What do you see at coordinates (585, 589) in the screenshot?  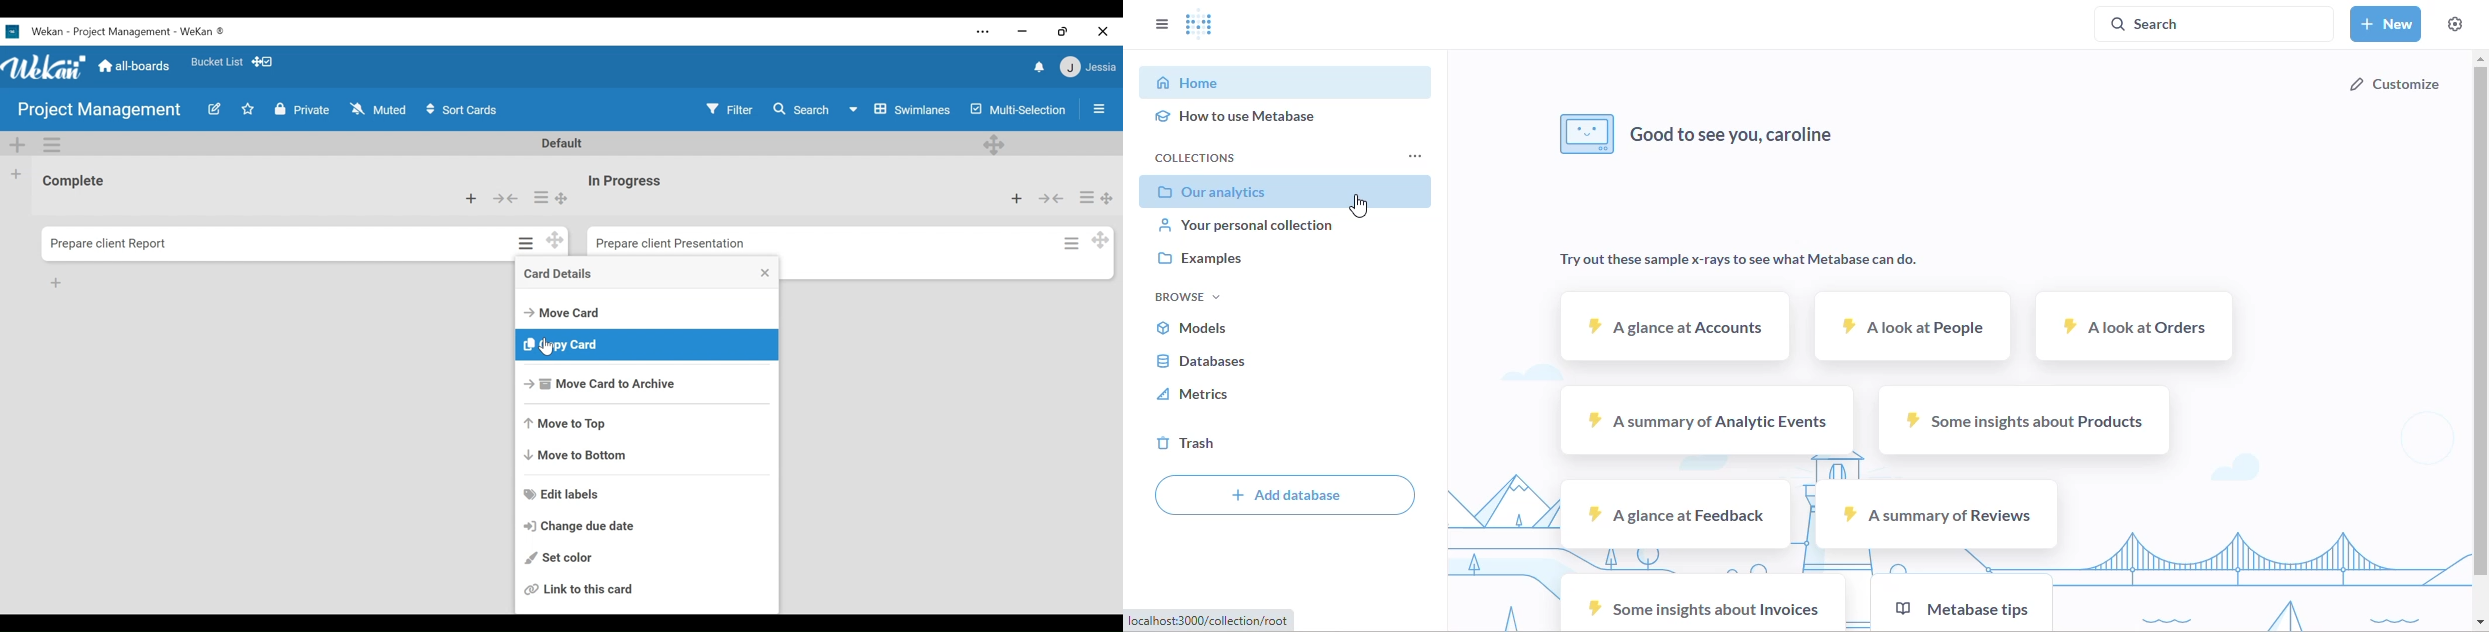 I see `Link to this card` at bounding box center [585, 589].